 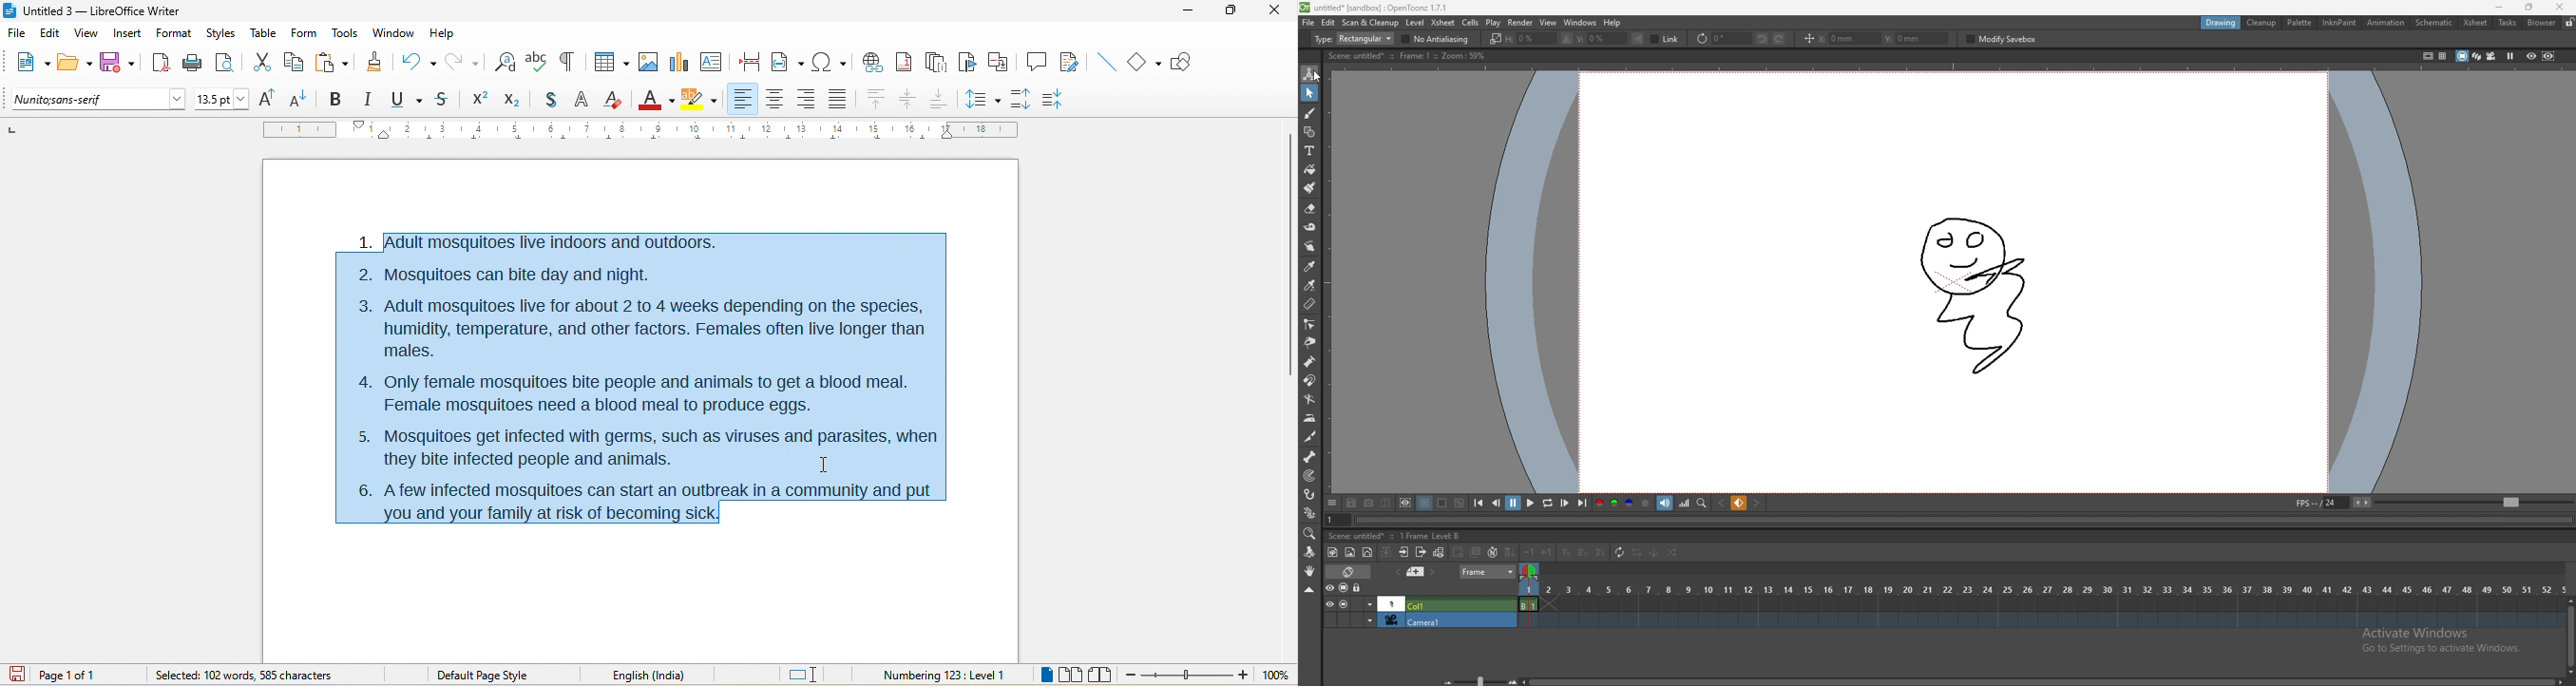 What do you see at coordinates (1476, 551) in the screenshot?
I see `duplicate drawing` at bounding box center [1476, 551].